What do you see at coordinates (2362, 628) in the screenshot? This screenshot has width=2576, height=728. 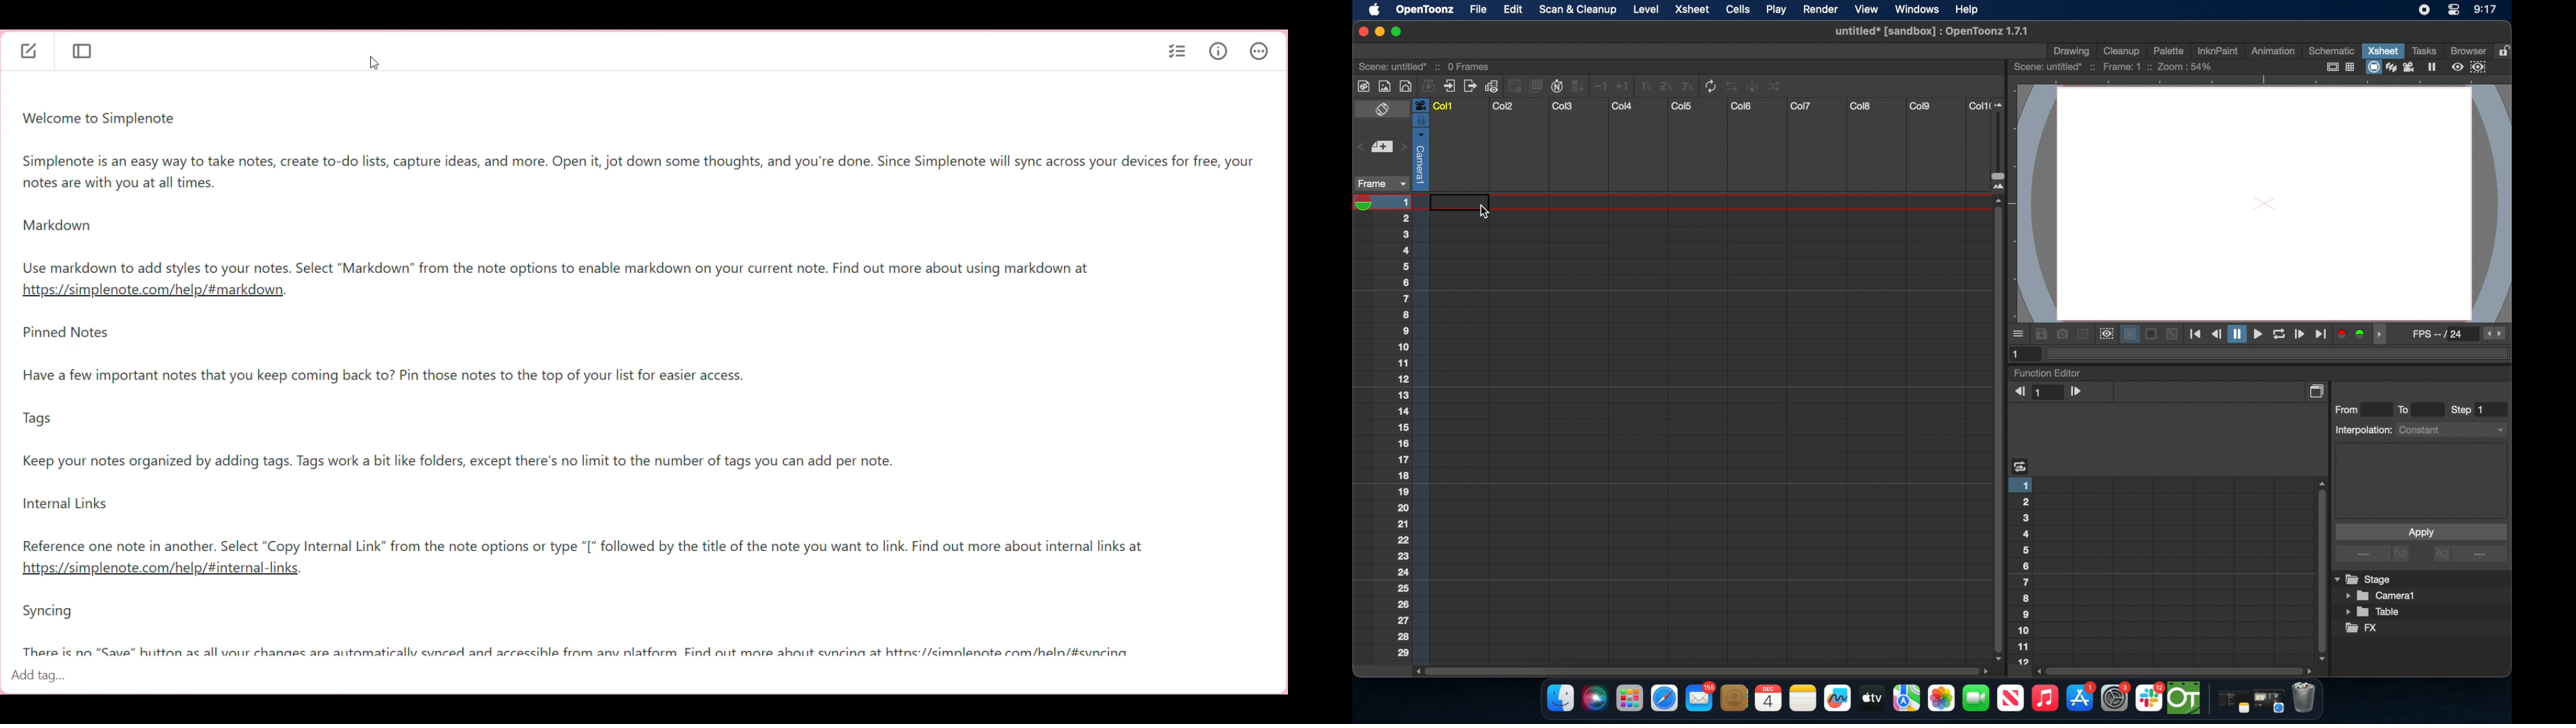 I see `fx` at bounding box center [2362, 628].